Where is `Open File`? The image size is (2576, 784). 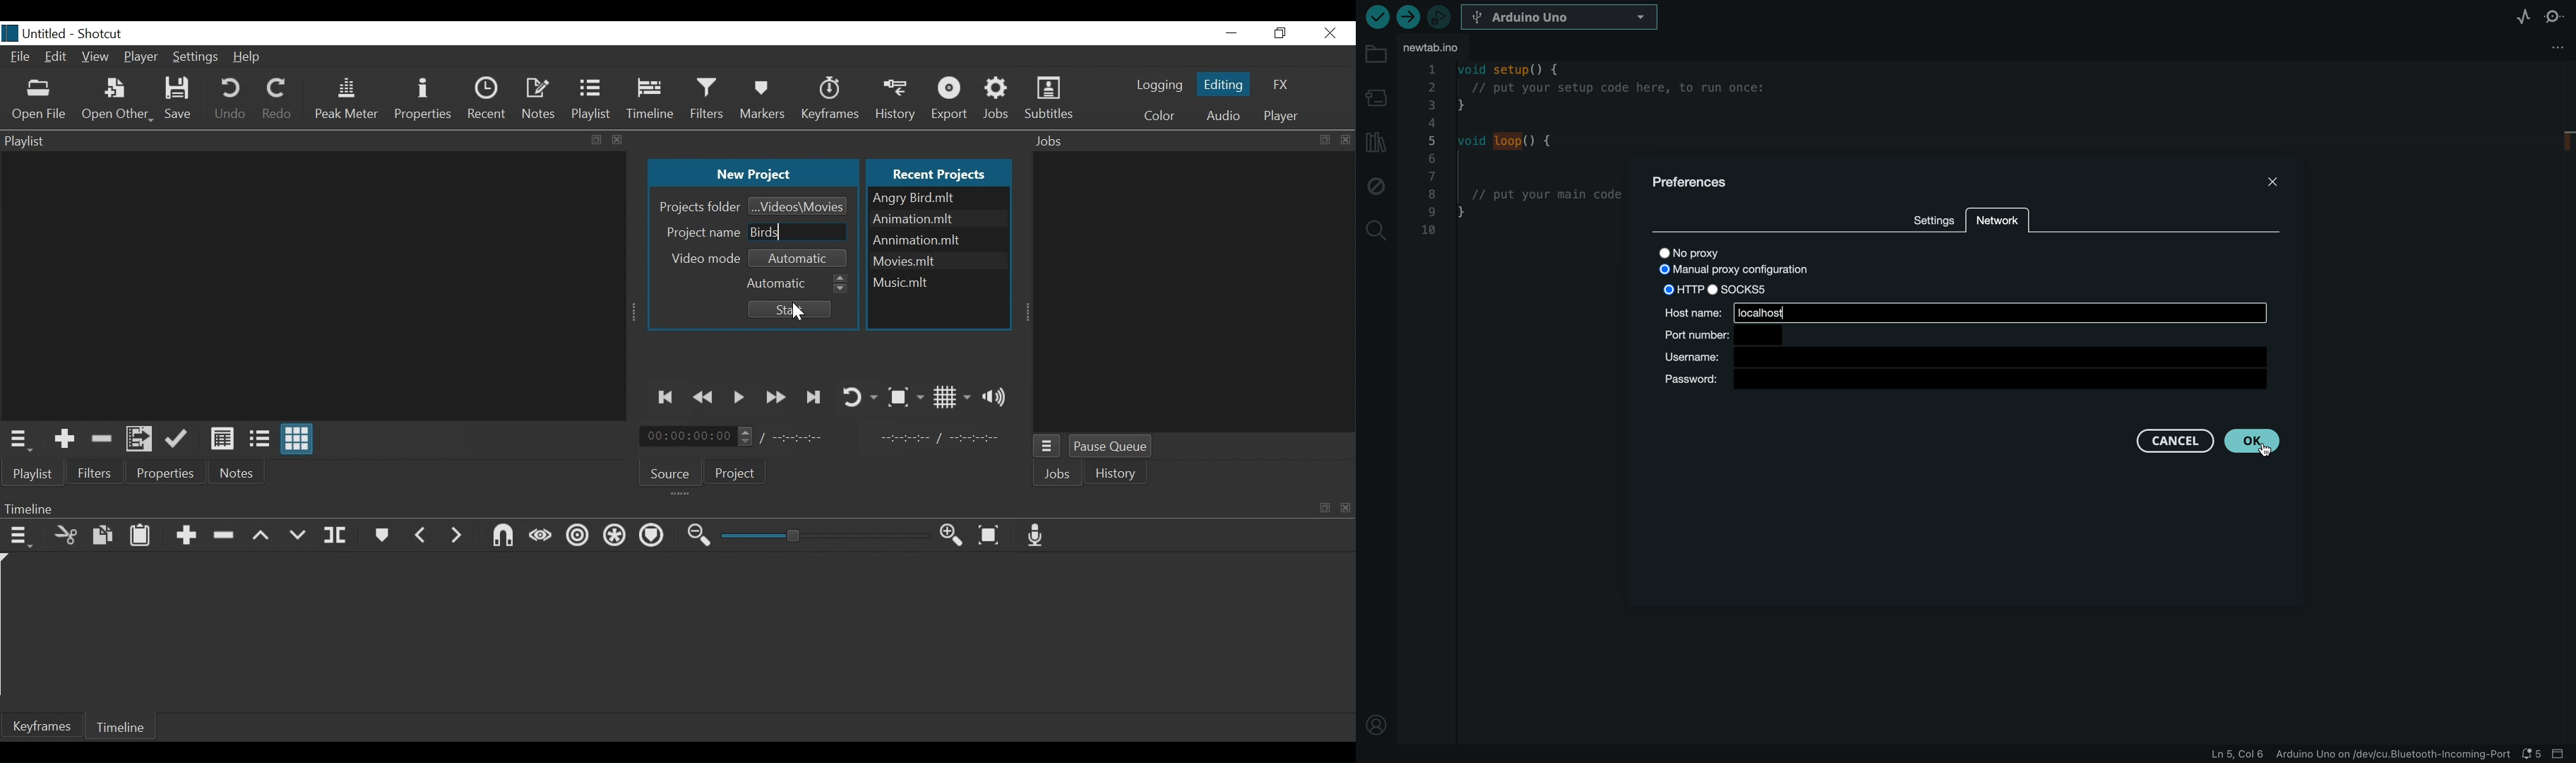 Open File is located at coordinates (40, 100).